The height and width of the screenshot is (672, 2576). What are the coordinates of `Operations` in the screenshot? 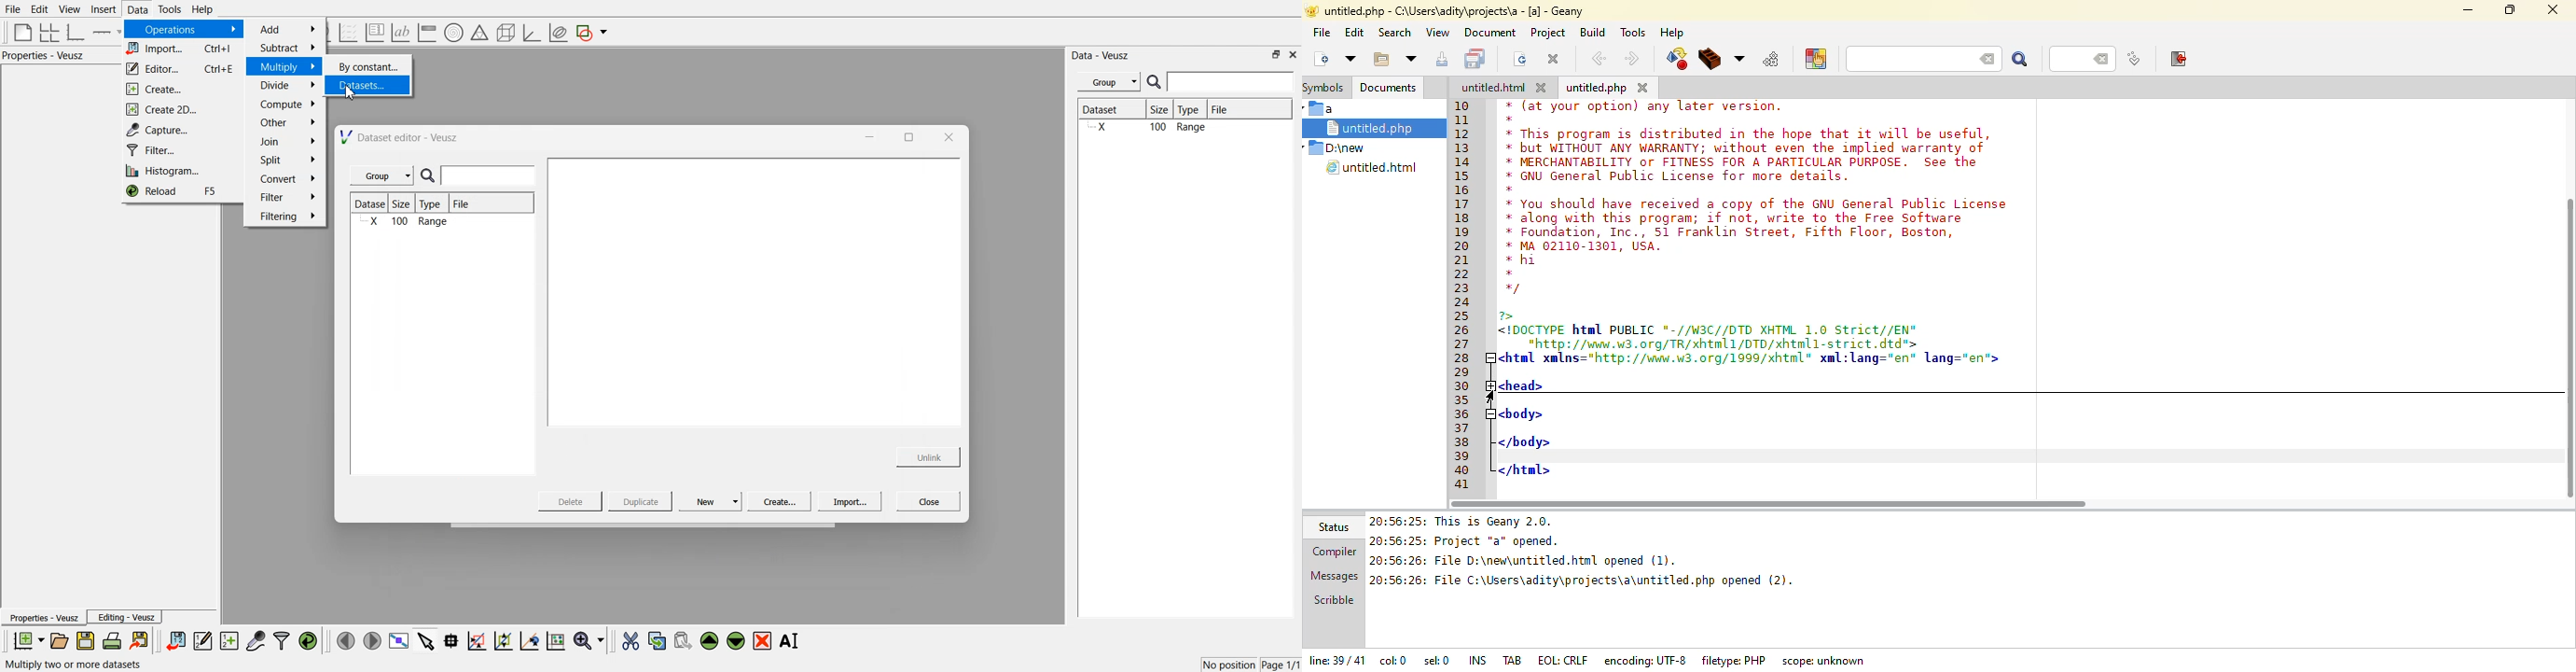 It's located at (182, 29).